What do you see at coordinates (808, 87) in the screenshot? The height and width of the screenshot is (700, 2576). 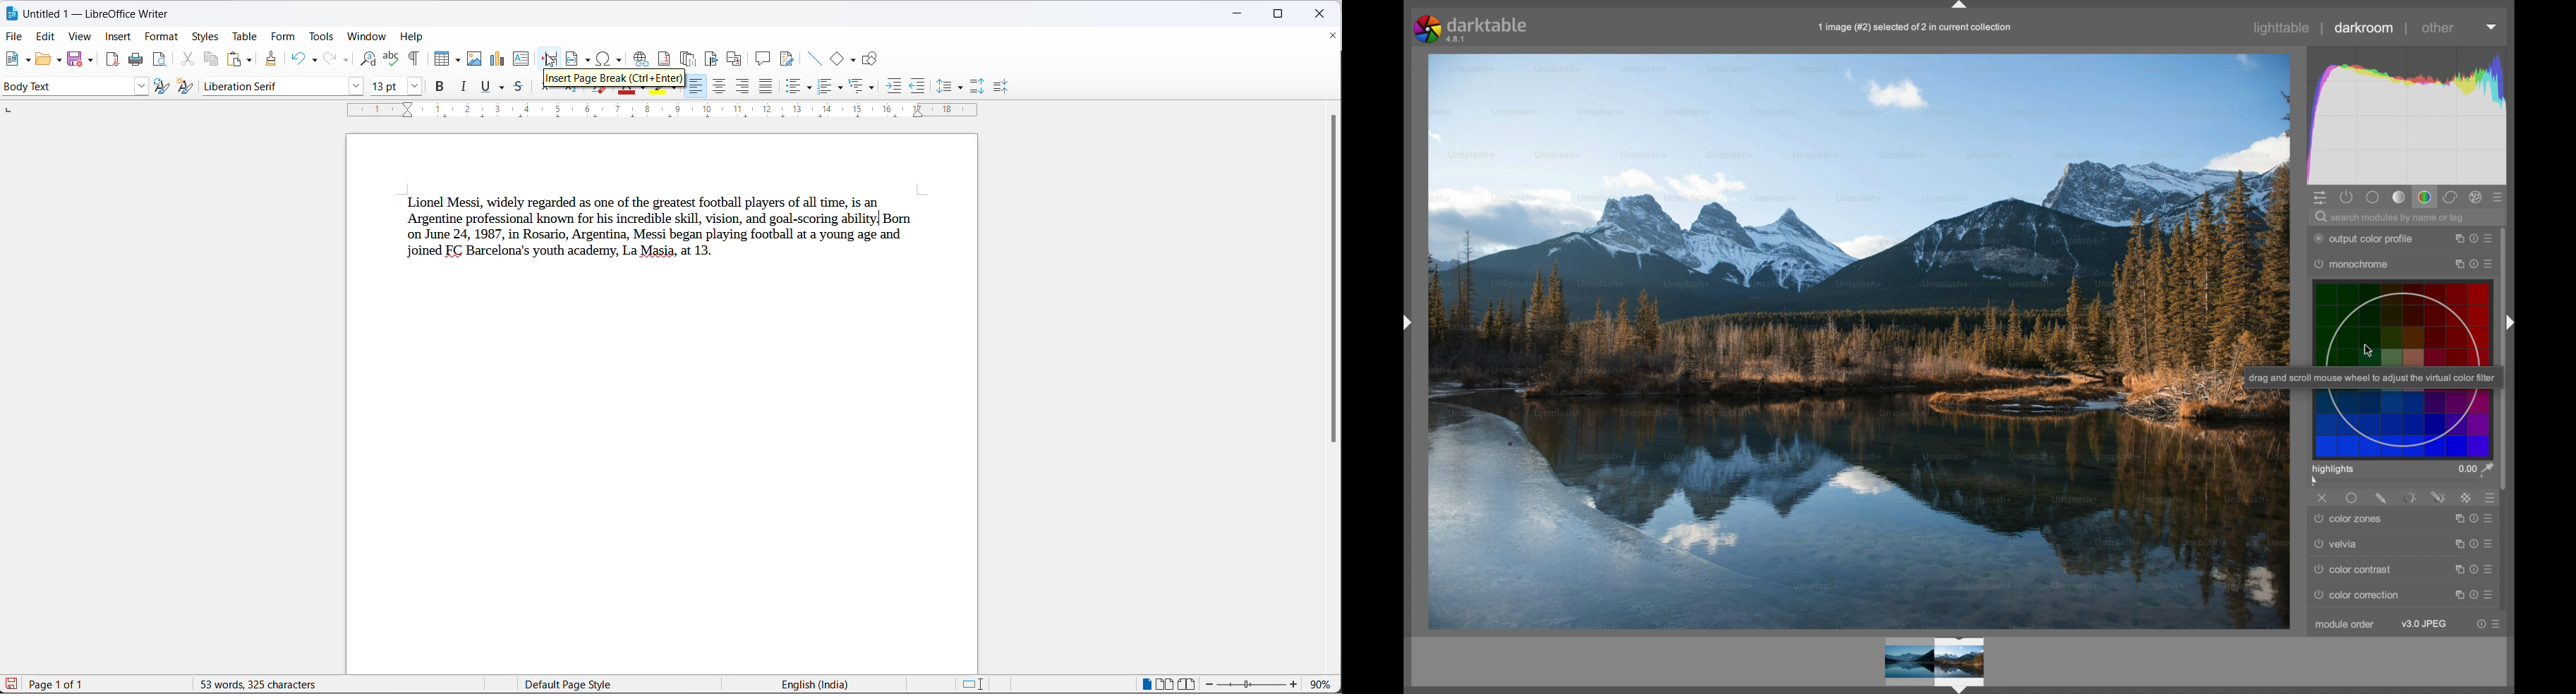 I see `toggle unordered list options` at bounding box center [808, 87].